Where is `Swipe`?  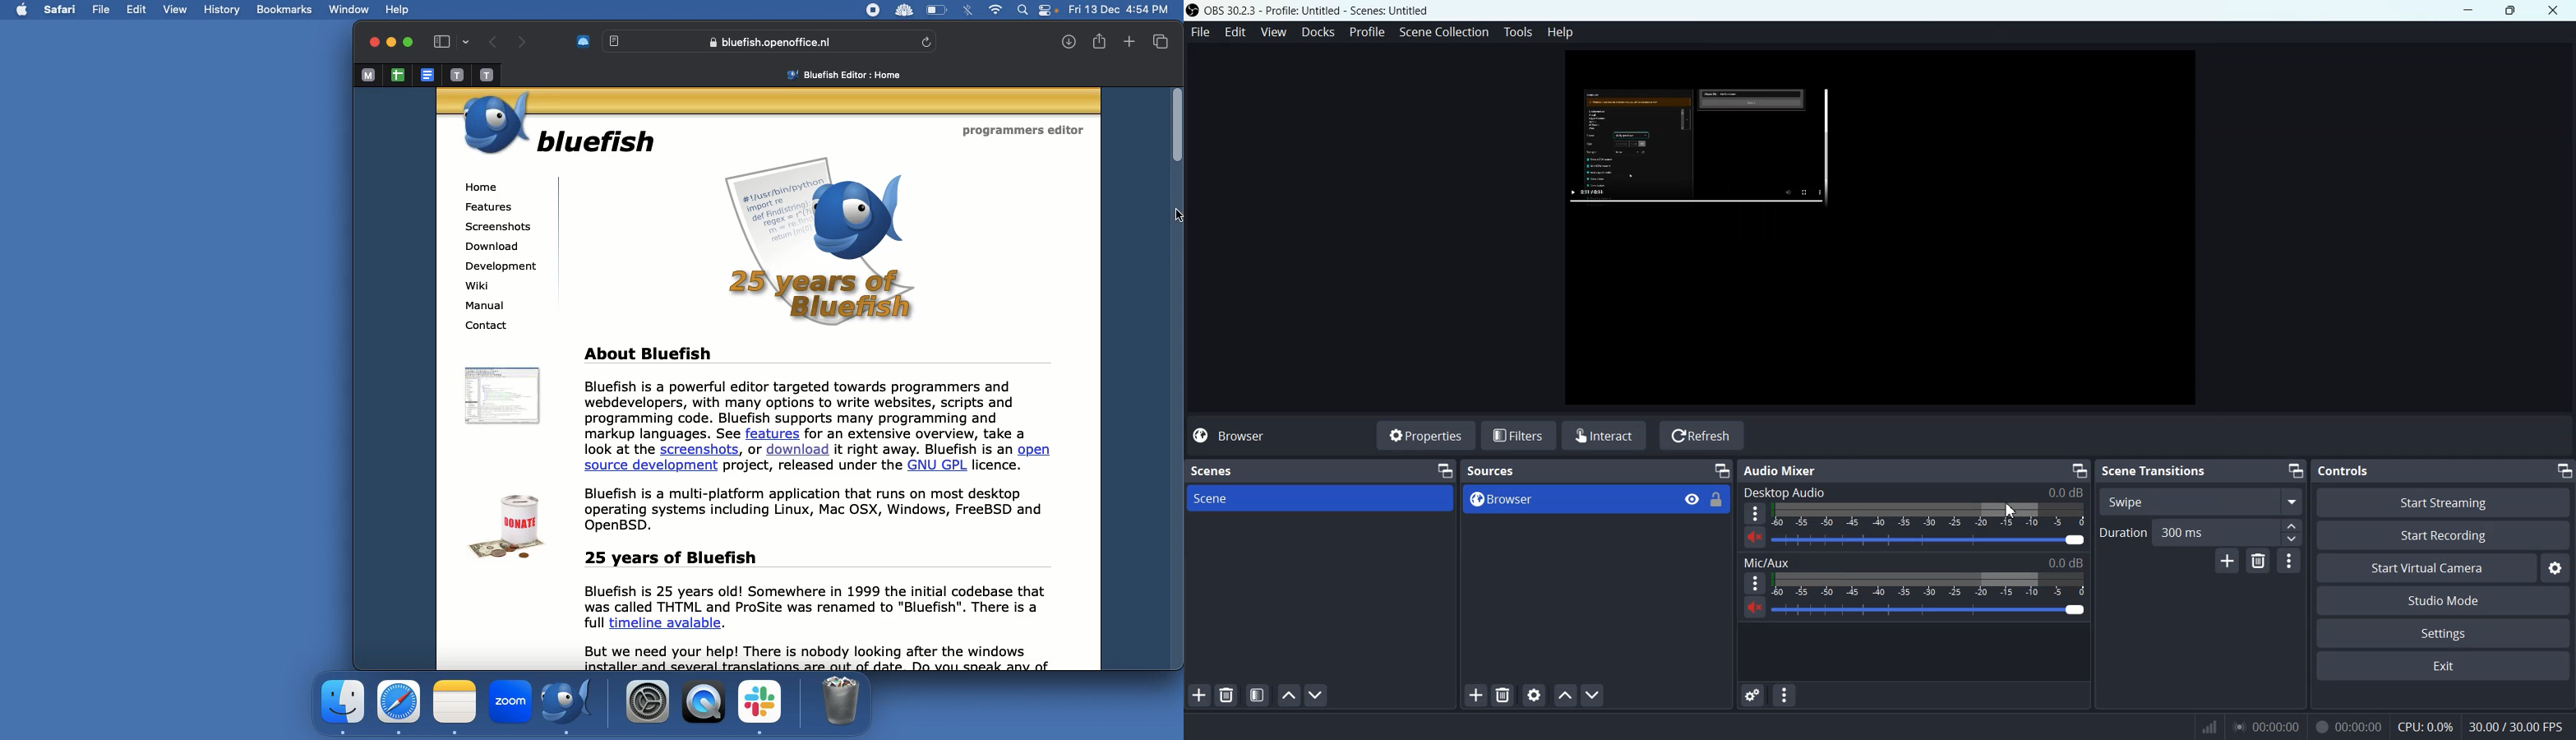 Swipe is located at coordinates (2200, 501).